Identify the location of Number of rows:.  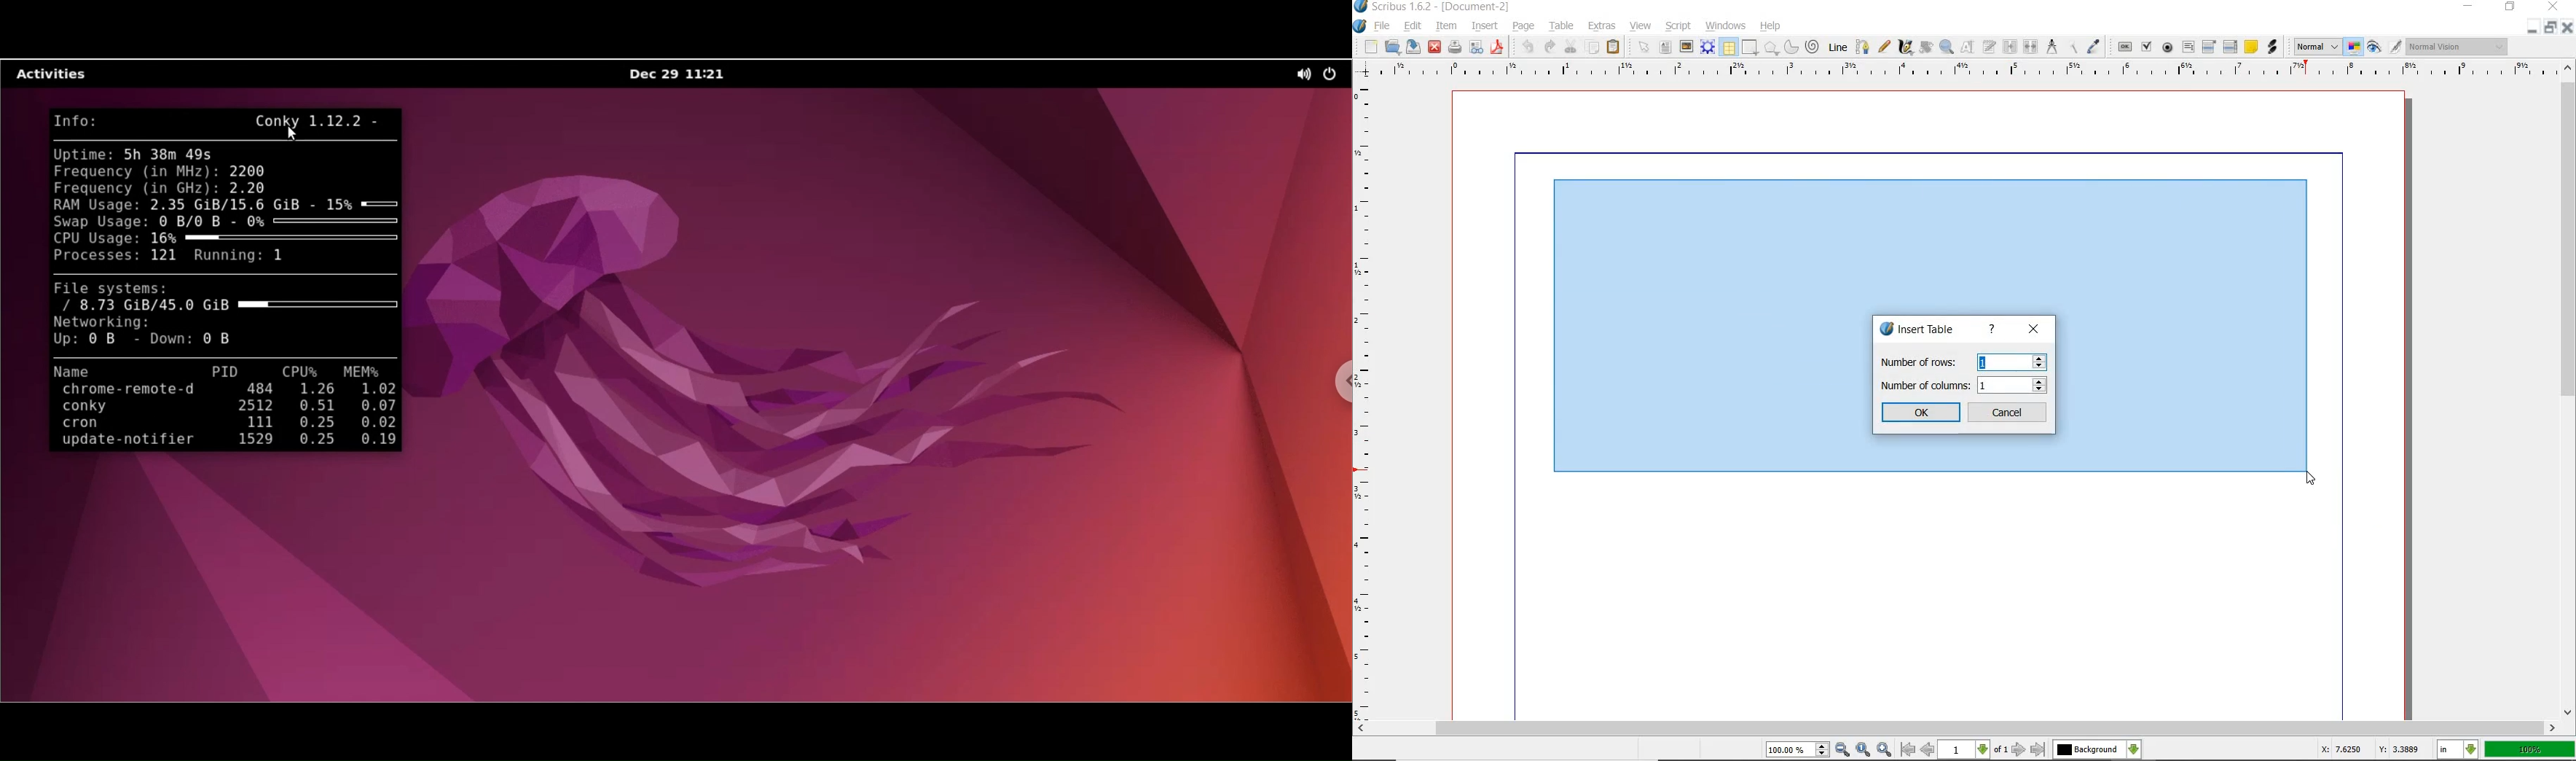
(1925, 361).